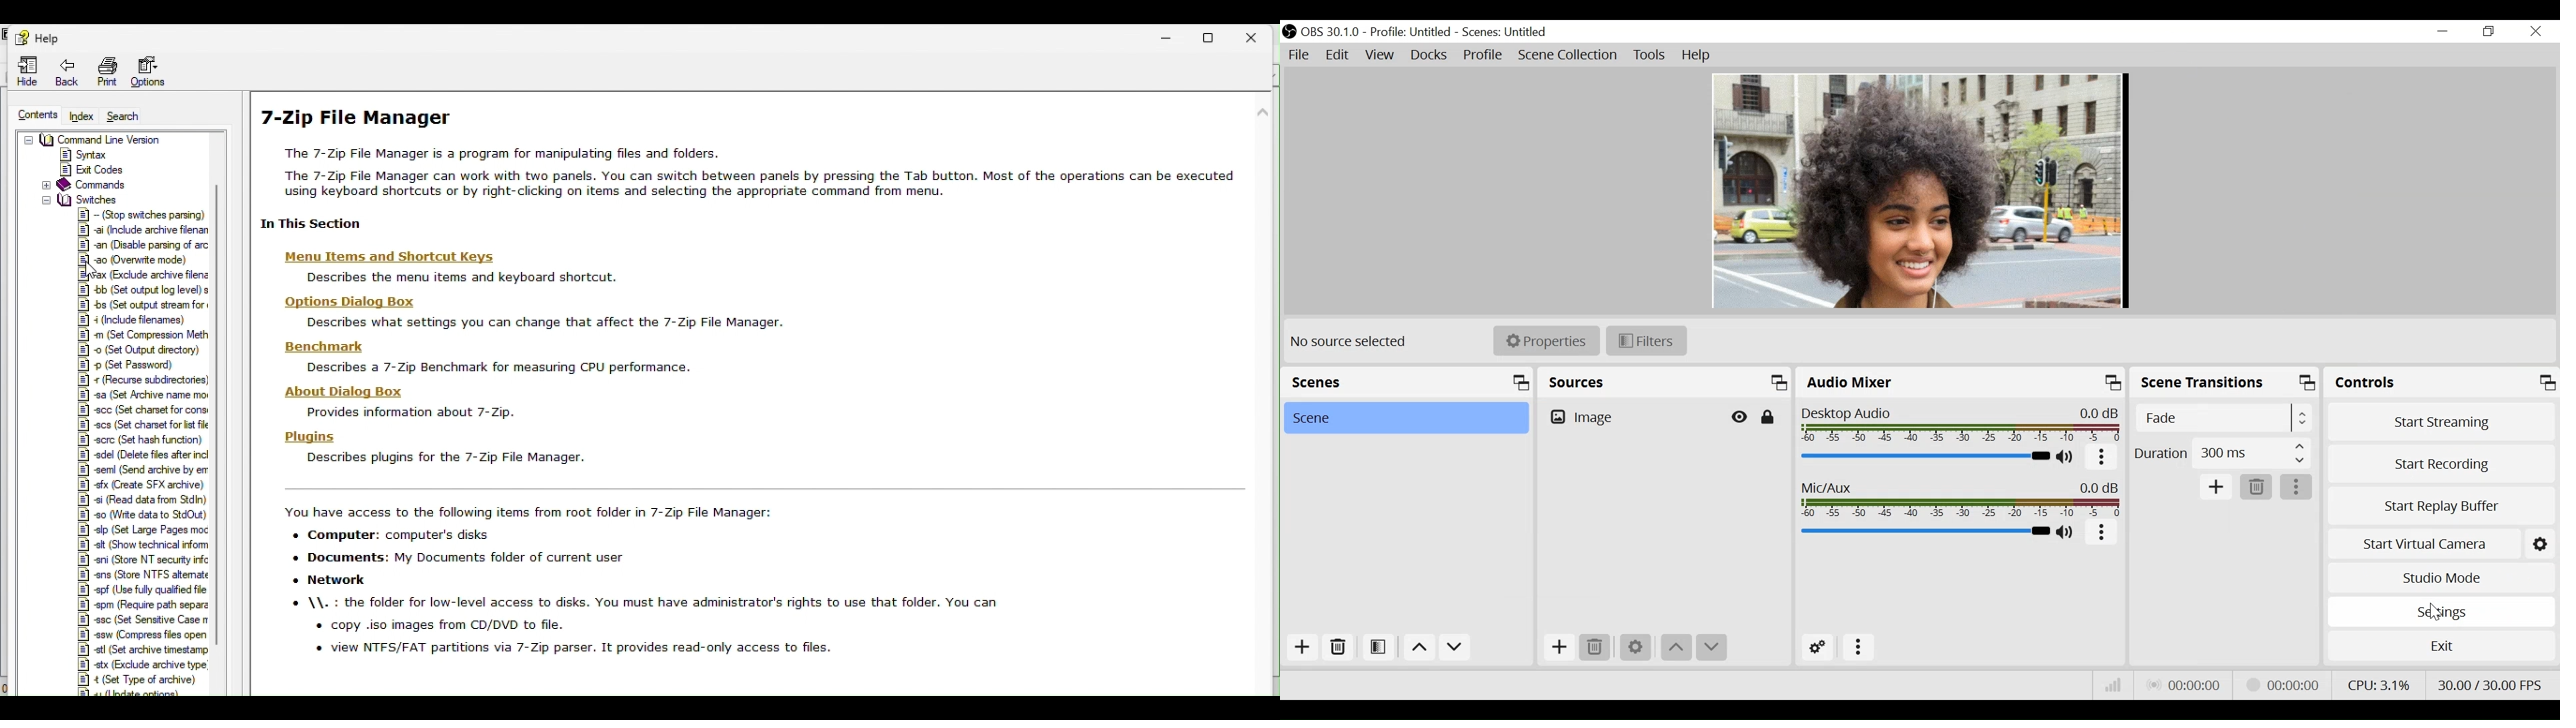 The image size is (2576, 728). I want to click on Maximize, so click(2547, 384).